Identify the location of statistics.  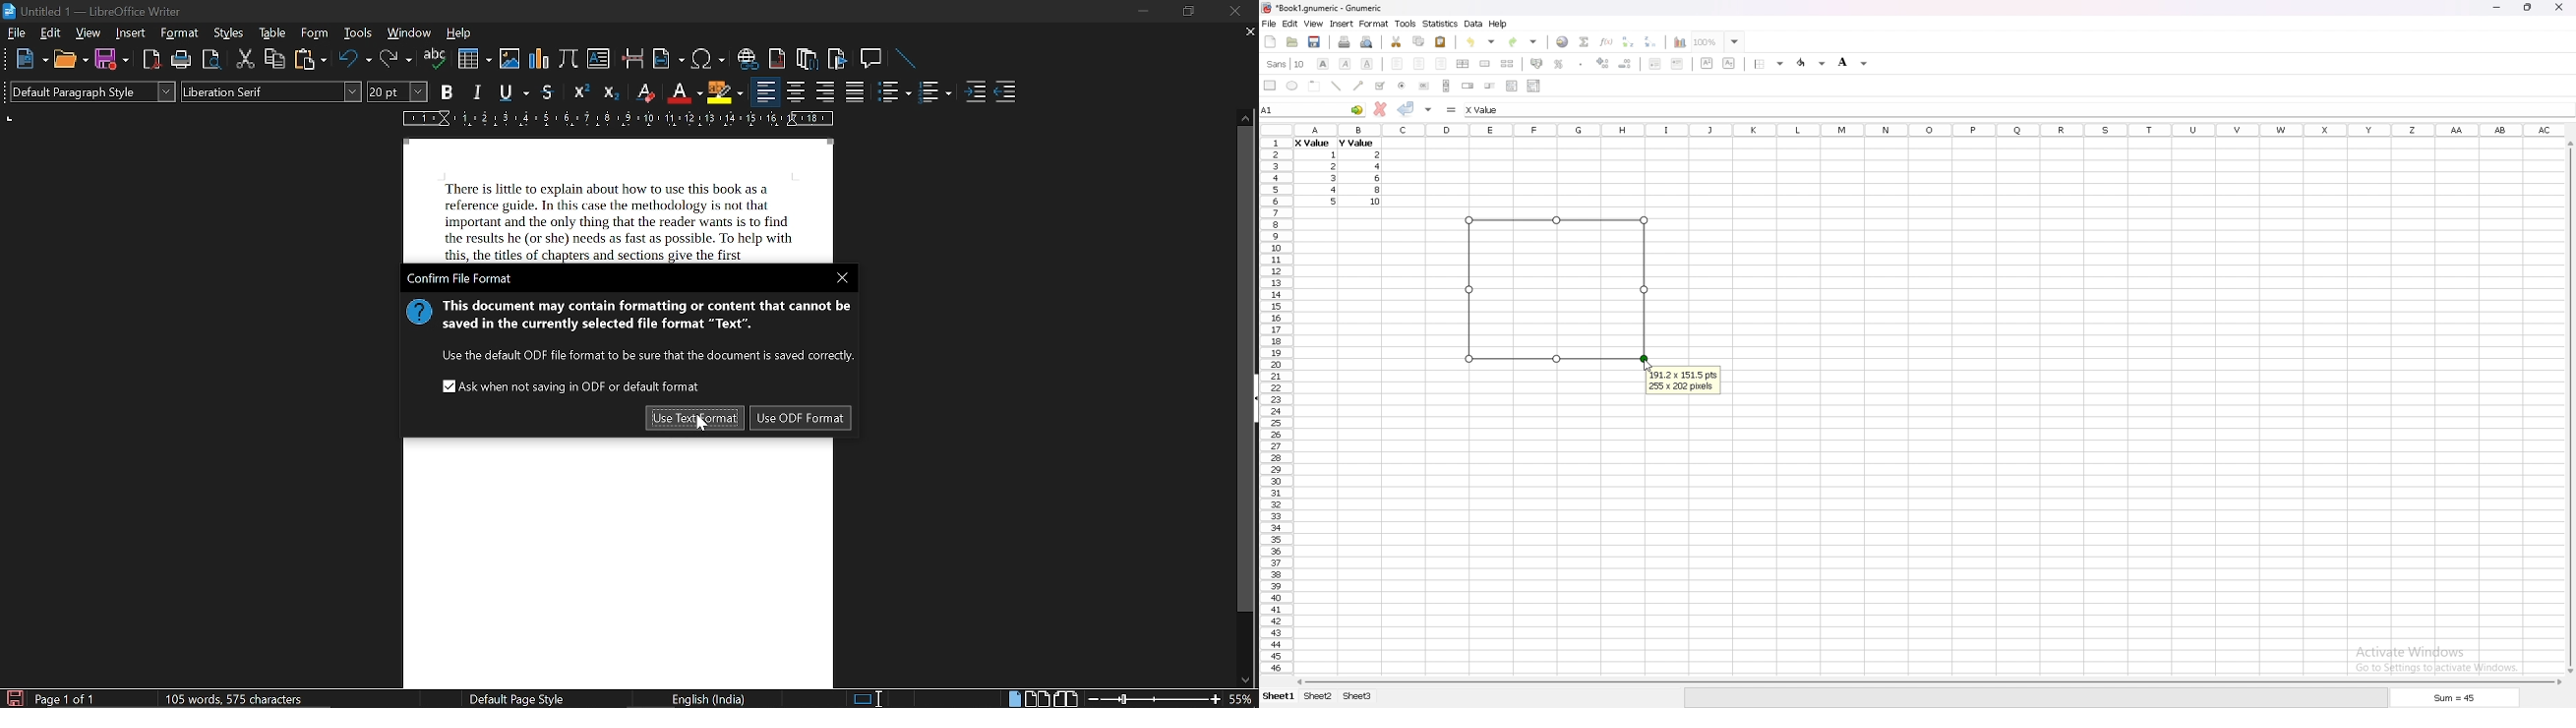
(1441, 23).